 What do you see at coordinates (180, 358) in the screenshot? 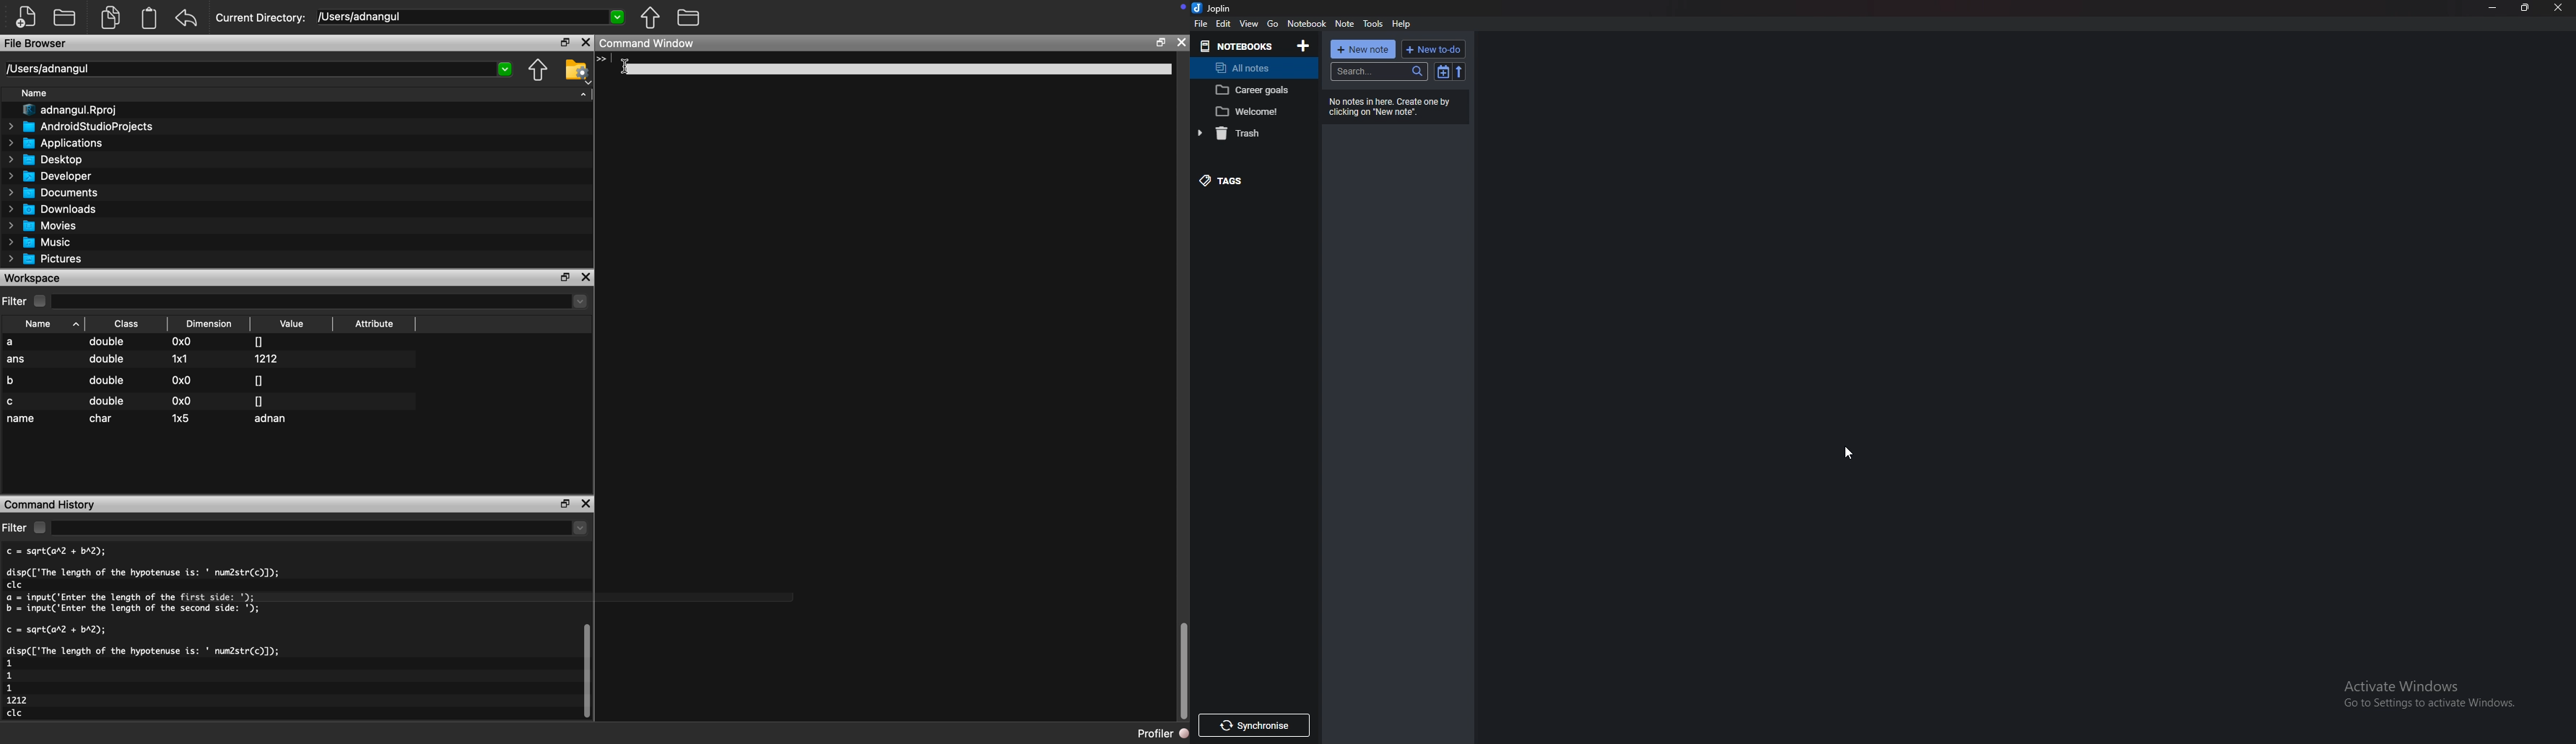
I see `1x1` at bounding box center [180, 358].